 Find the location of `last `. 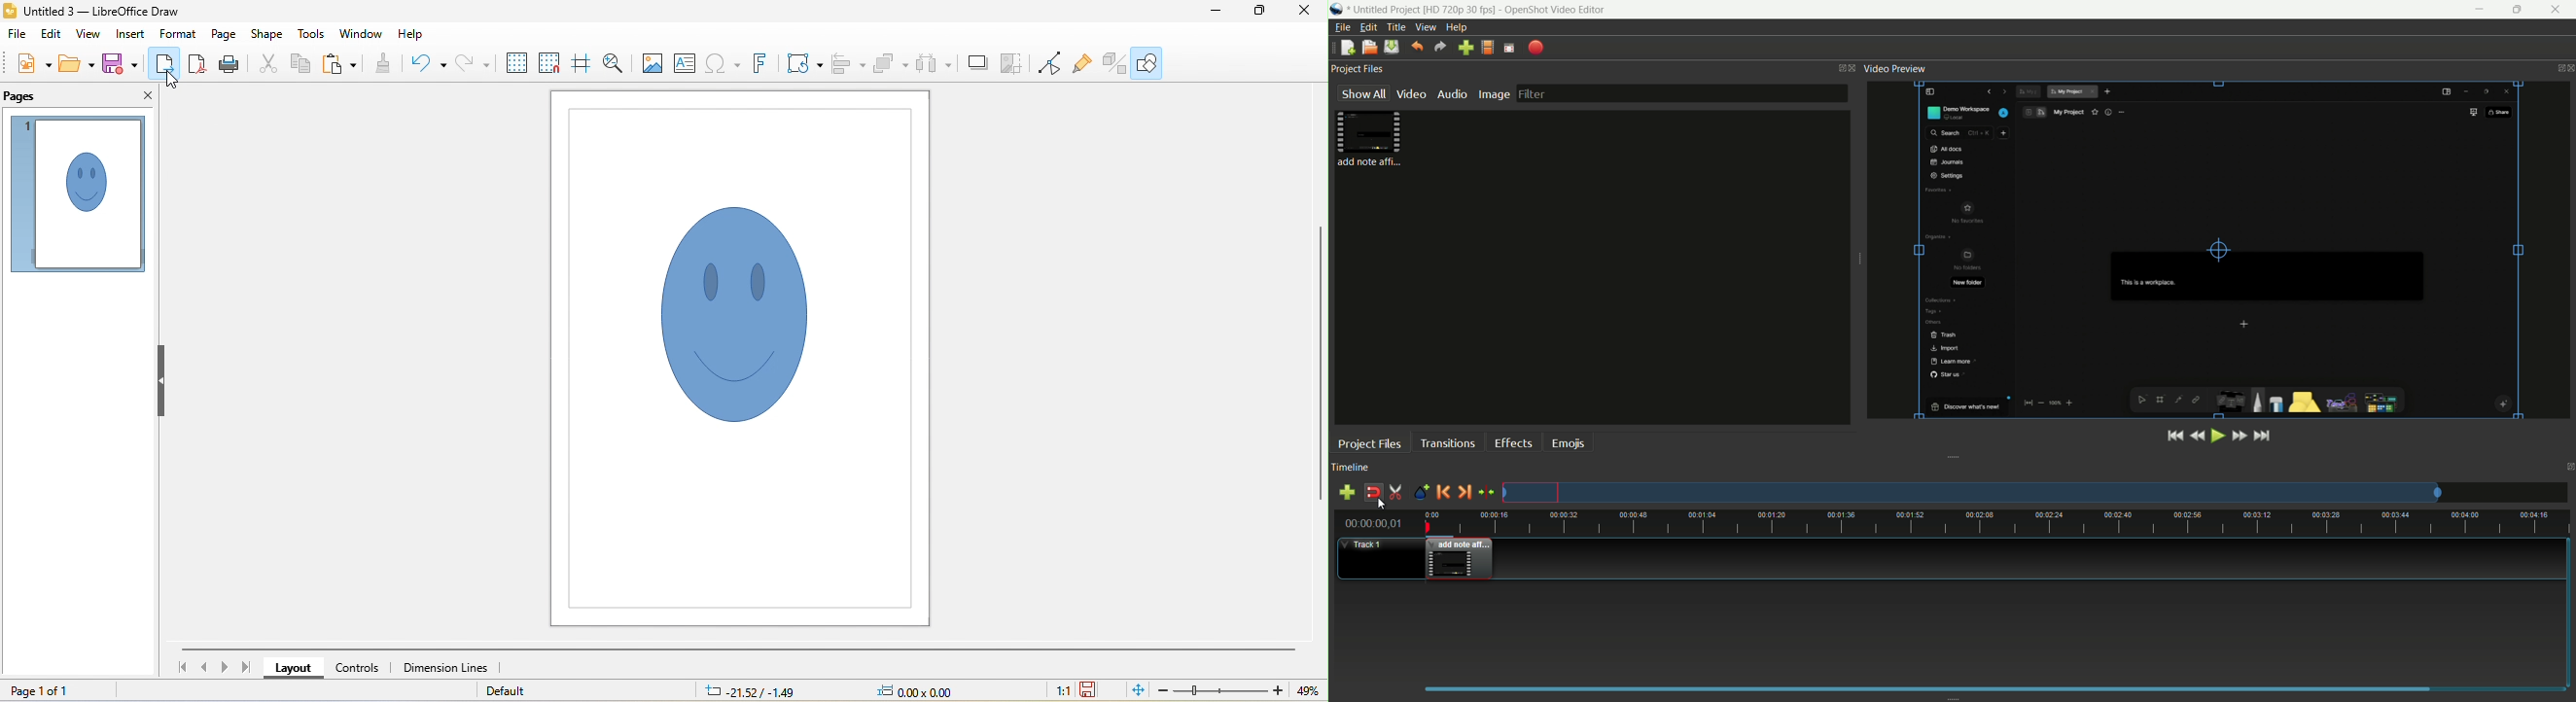

last  is located at coordinates (247, 666).